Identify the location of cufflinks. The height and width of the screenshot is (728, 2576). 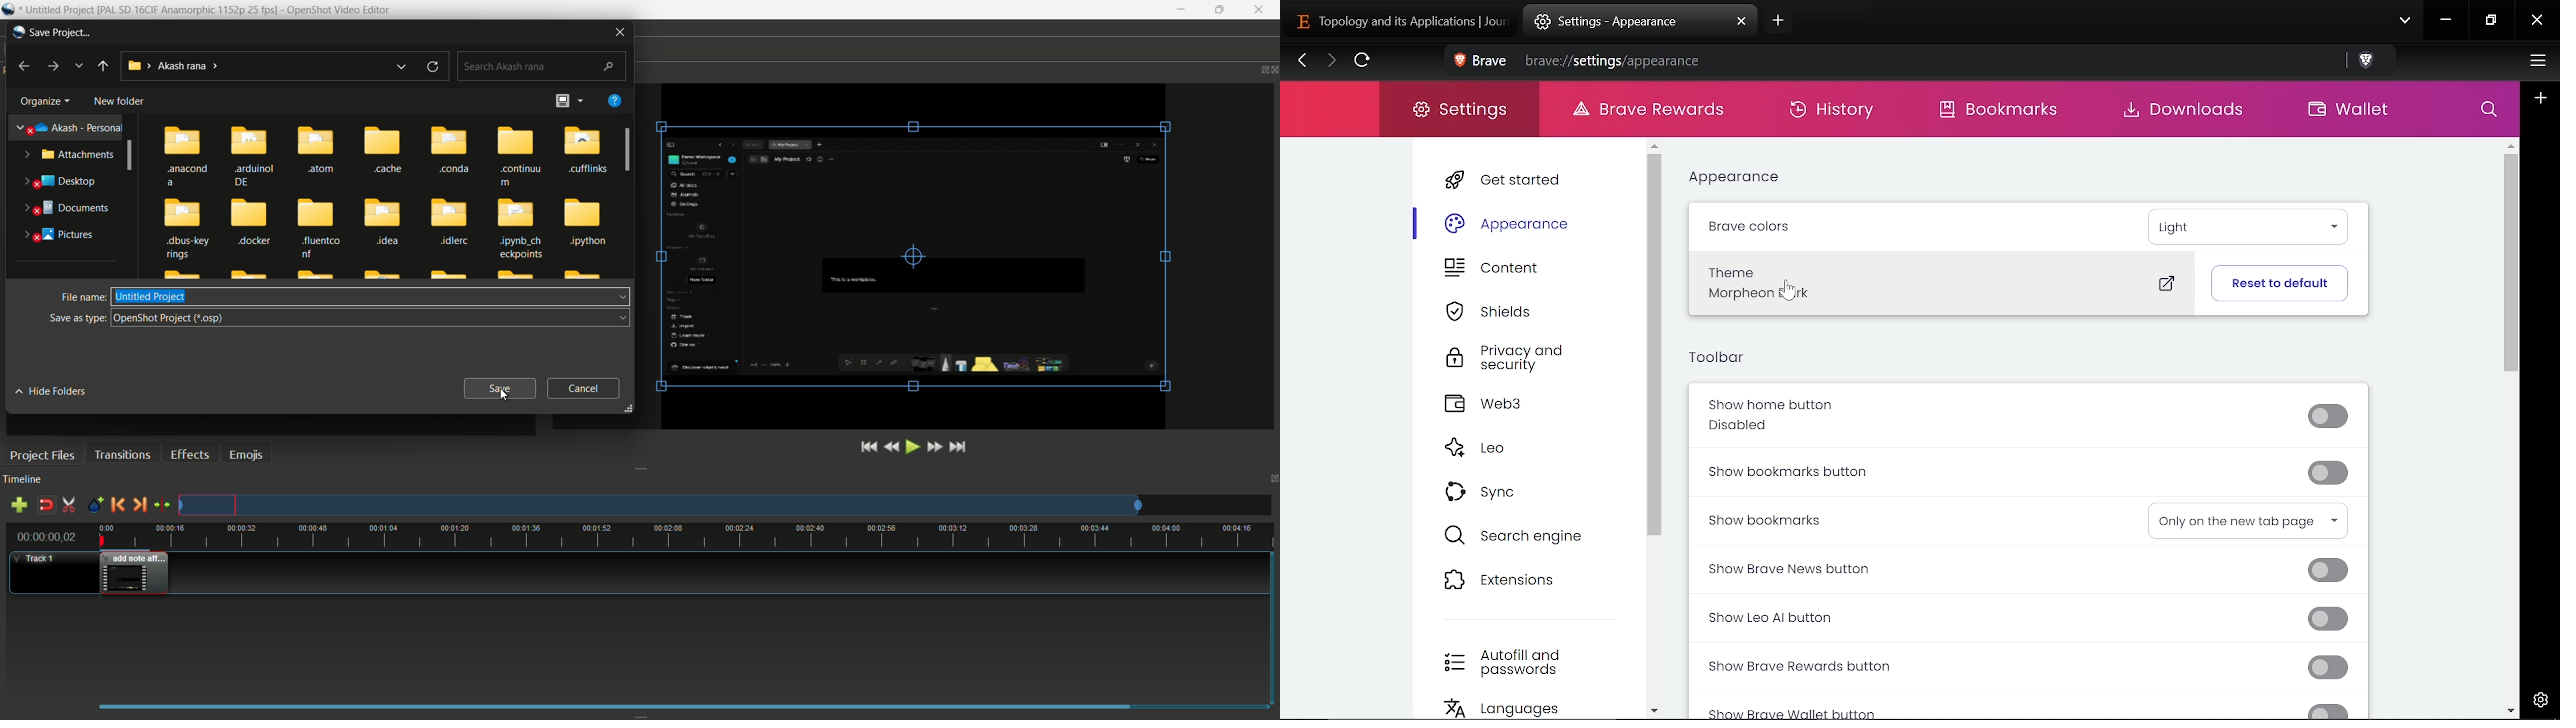
(585, 155).